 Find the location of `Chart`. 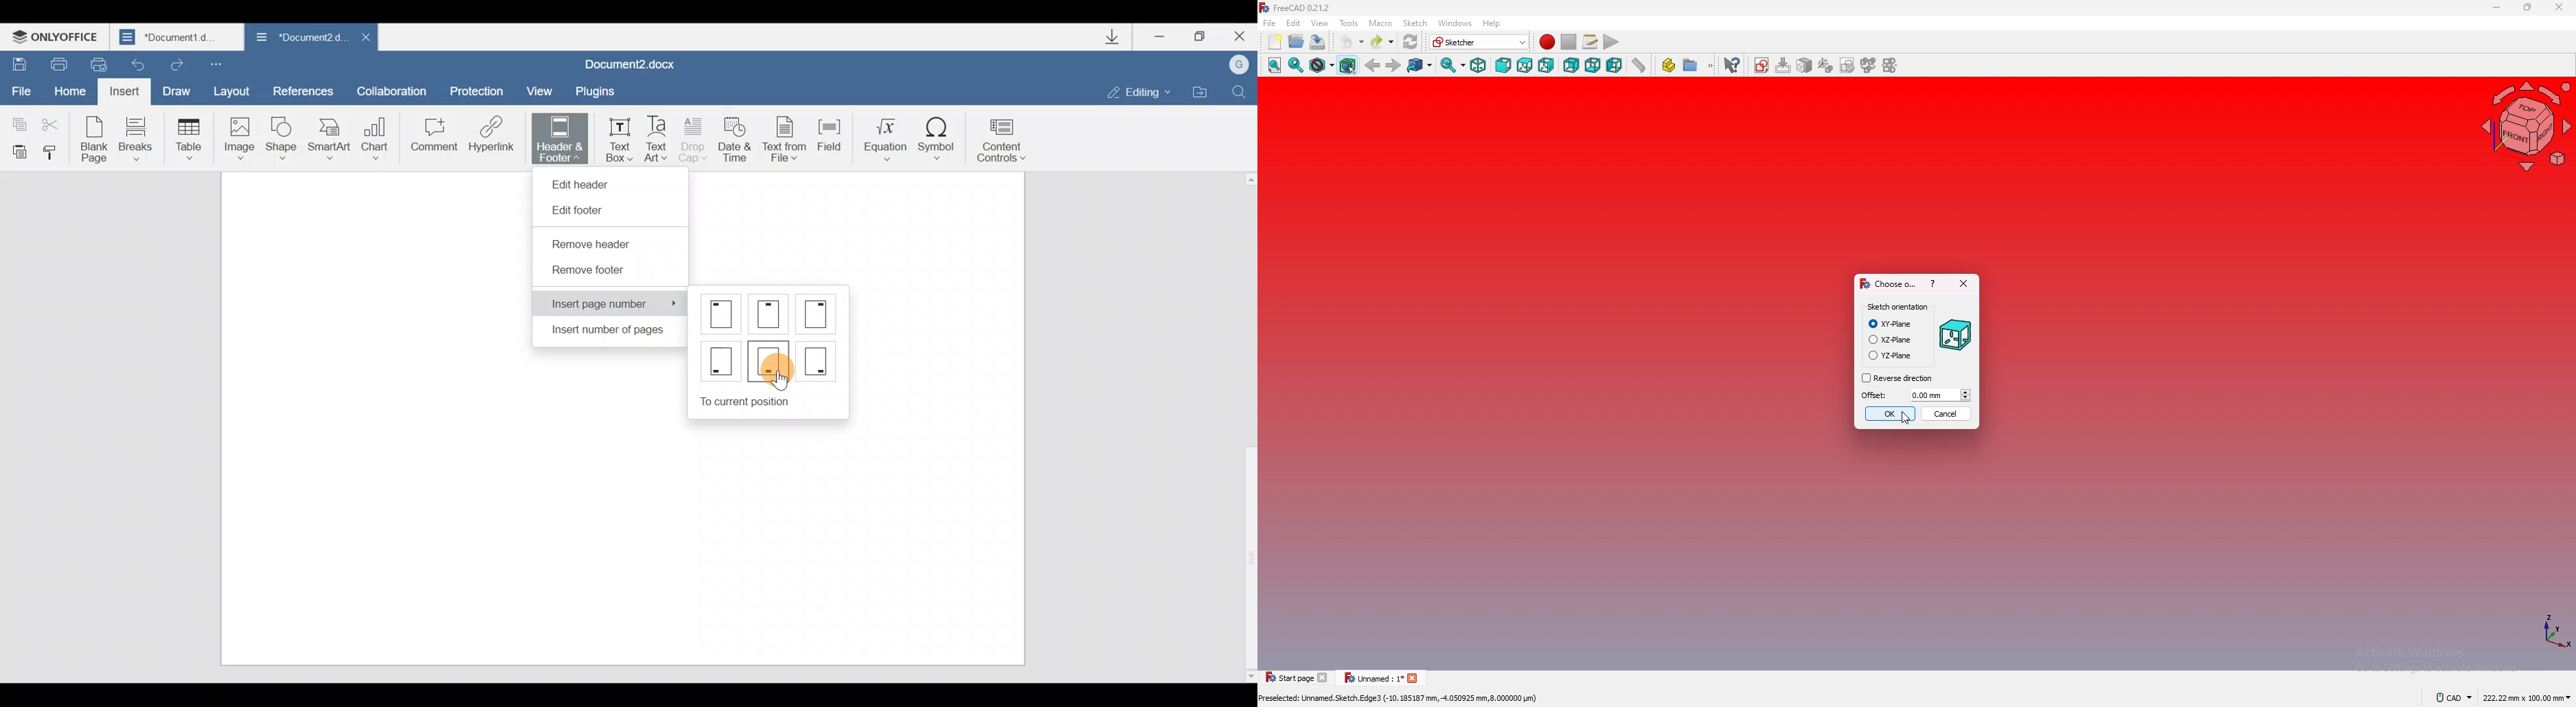

Chart is located at coordinates (377, 134).